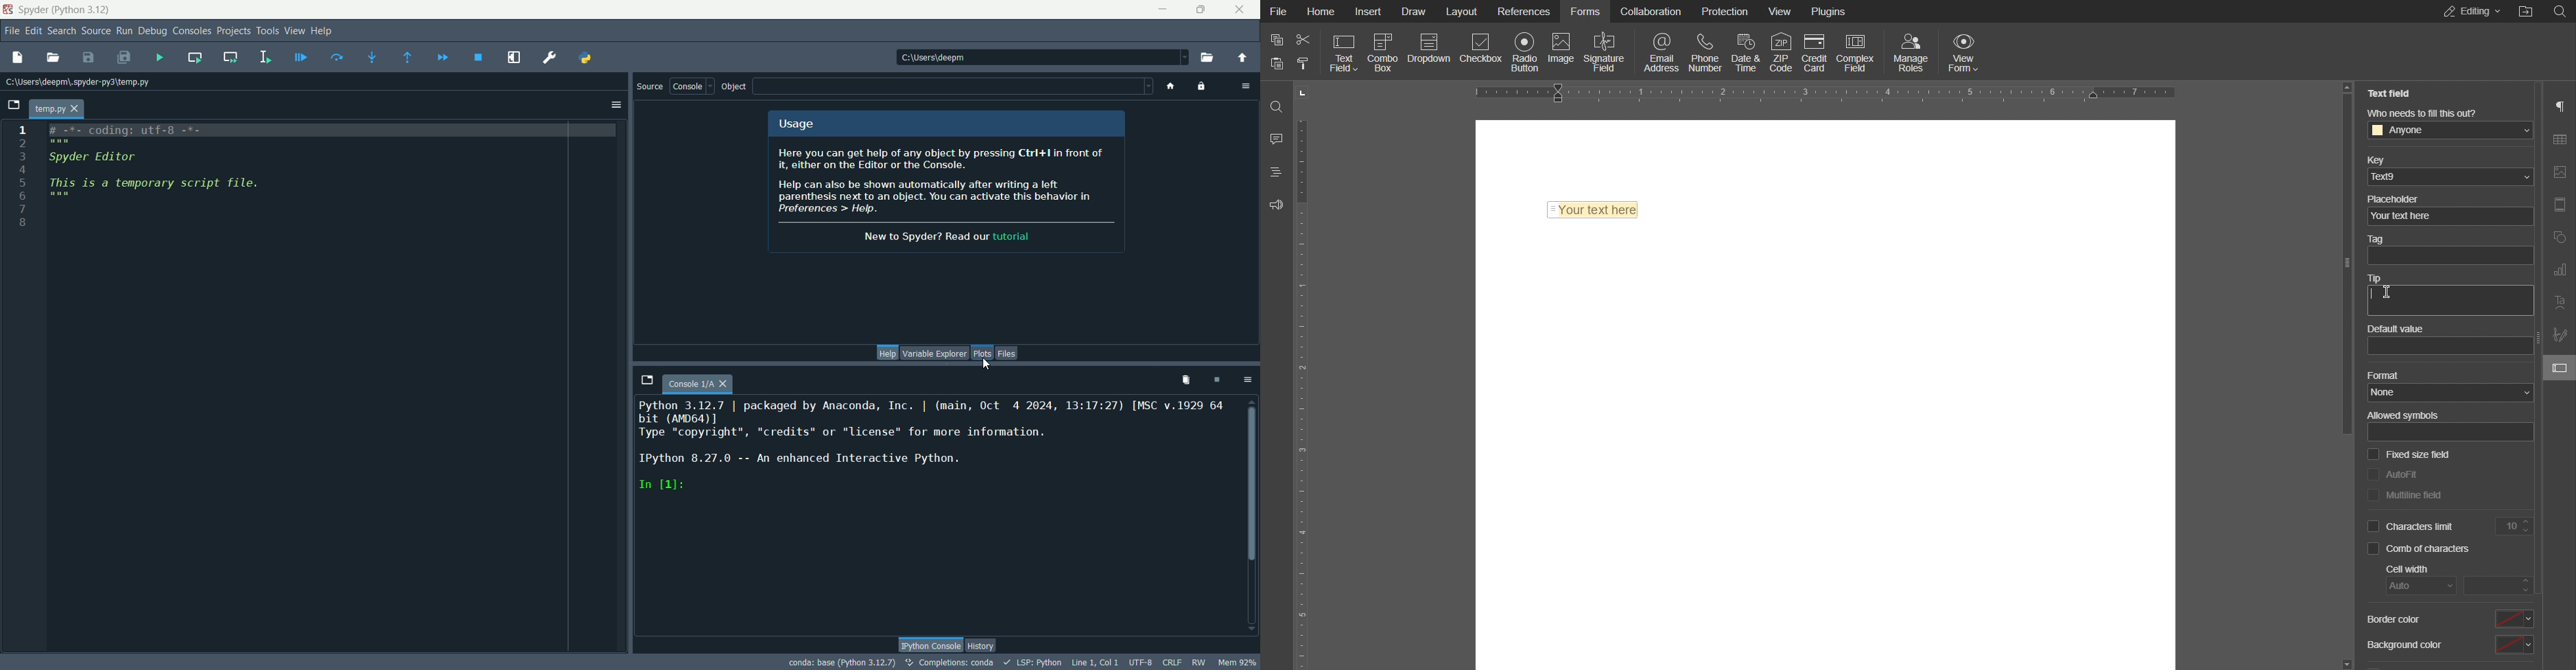  I want to click on Image Settings, so click(2557, 171).